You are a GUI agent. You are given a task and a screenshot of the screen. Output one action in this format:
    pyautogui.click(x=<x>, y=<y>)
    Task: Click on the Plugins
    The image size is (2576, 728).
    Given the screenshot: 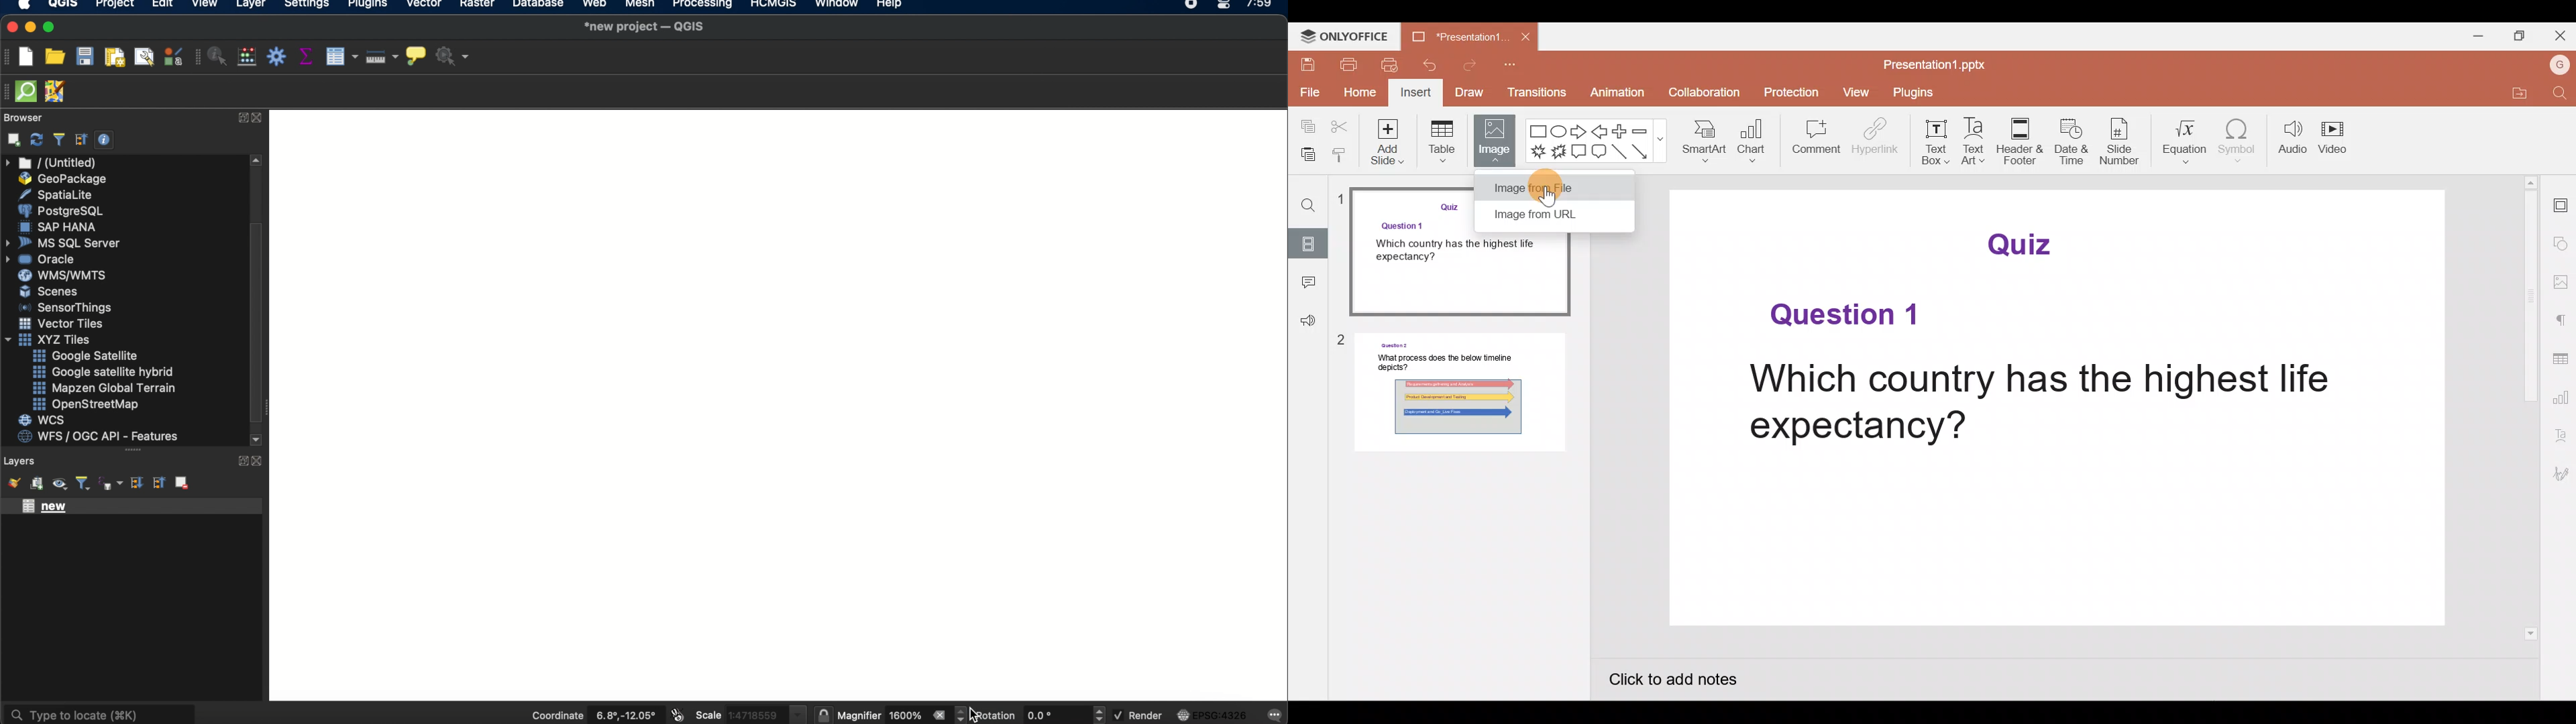 What is the action you would take?
    pyautogui.click(x=1907, y=93)
    